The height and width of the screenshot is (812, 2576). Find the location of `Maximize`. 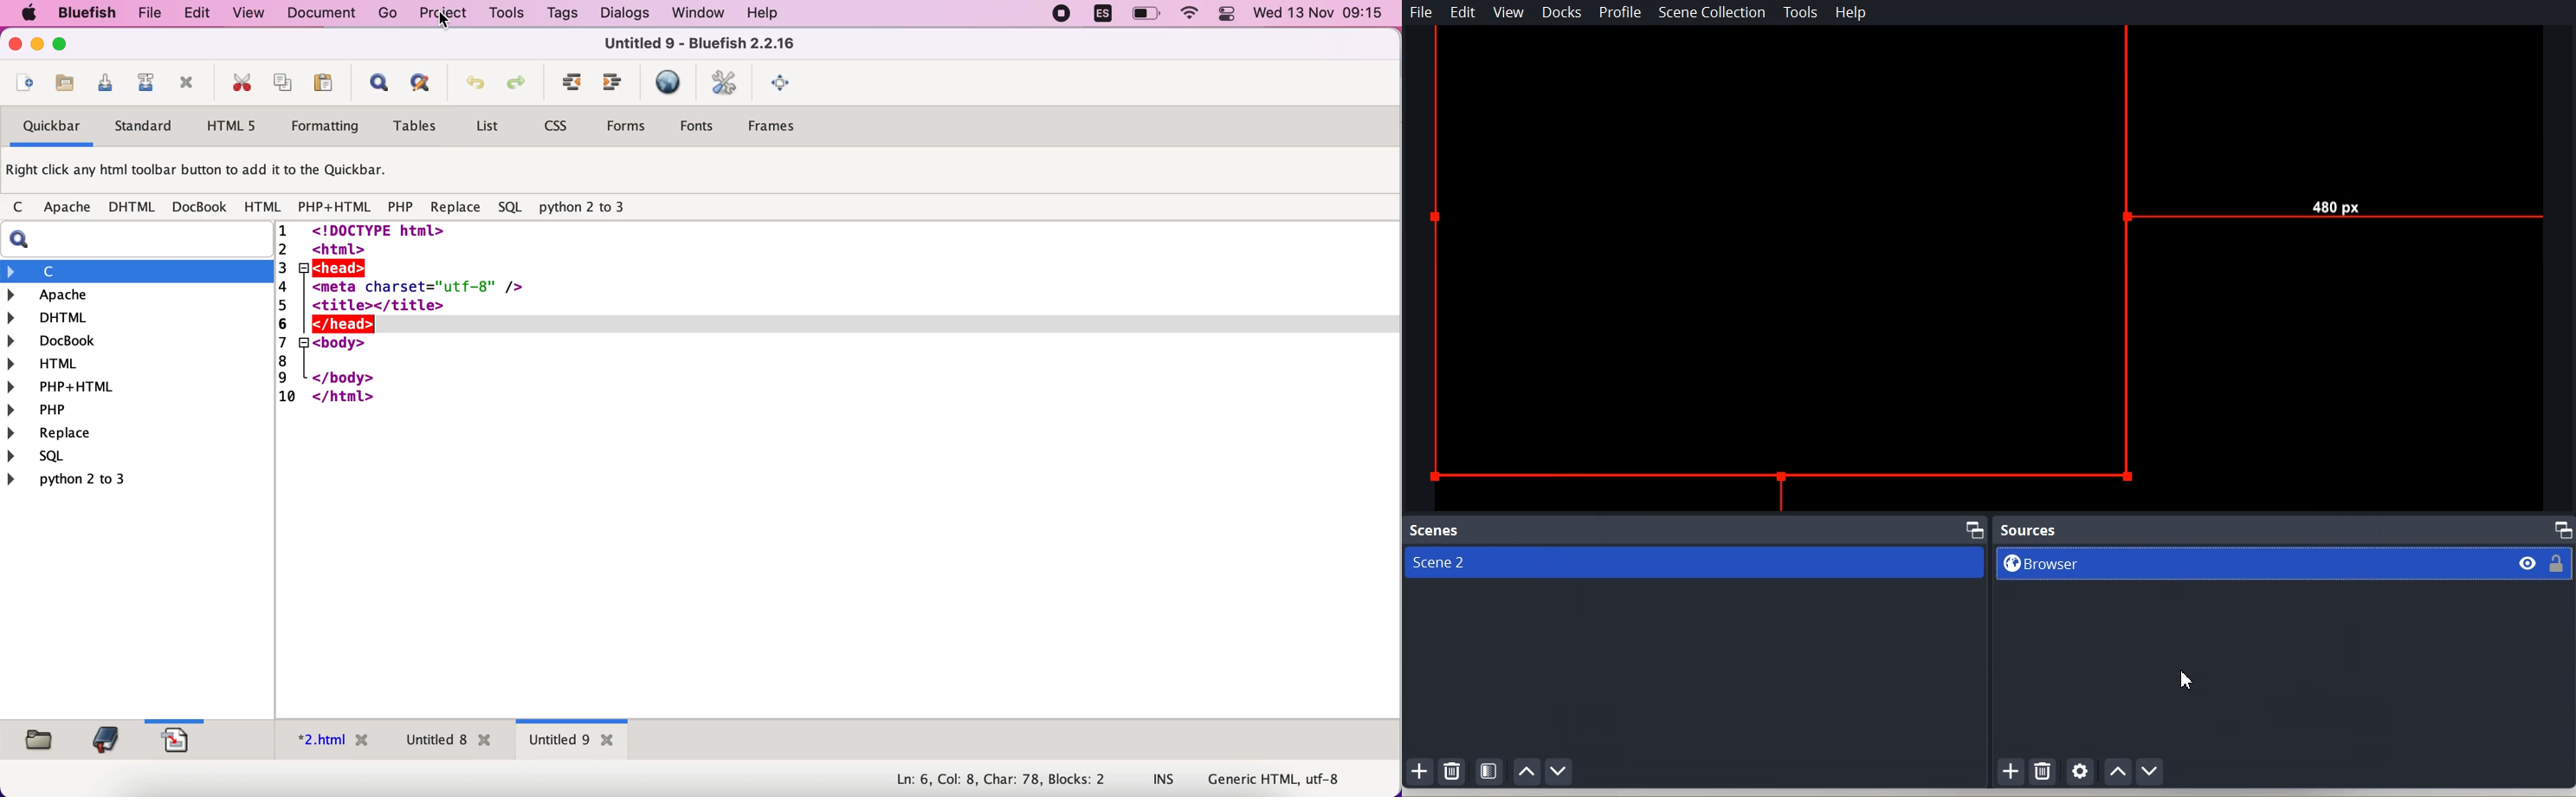

Maximize is located at coordinates (1976, 529).